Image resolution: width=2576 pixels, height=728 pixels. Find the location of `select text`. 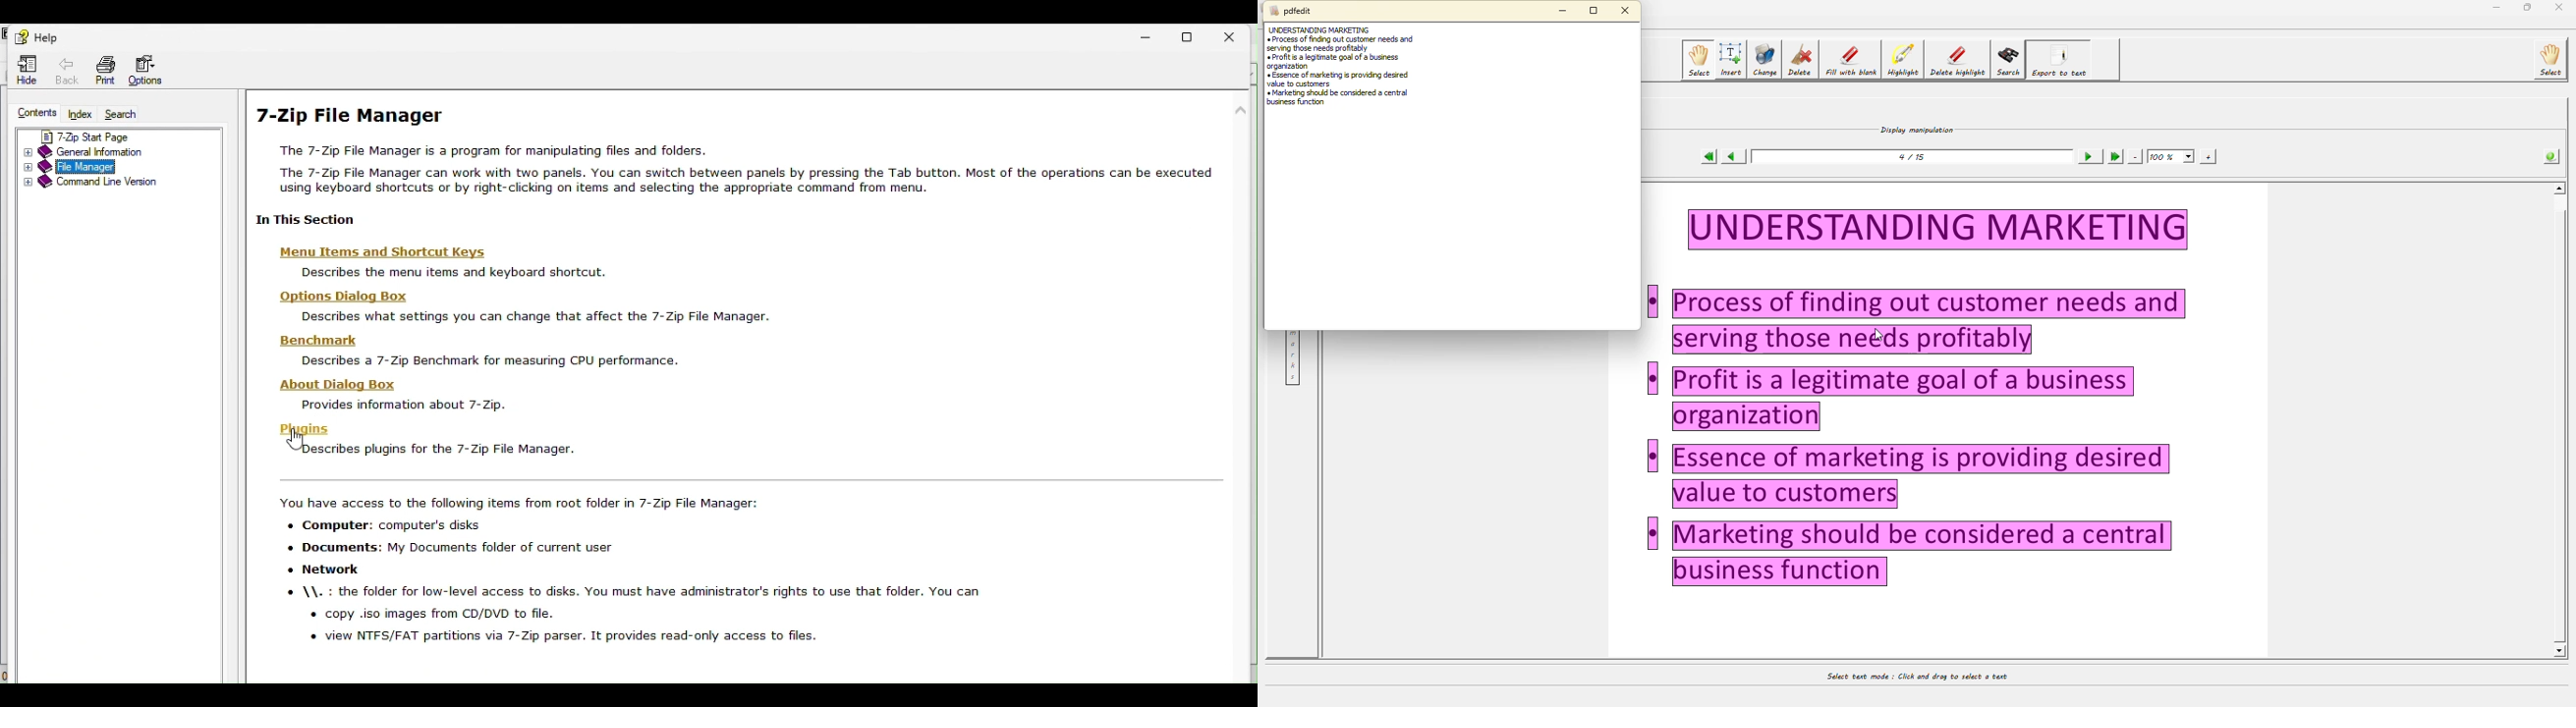

select text is located at coordinates (1913, 675).